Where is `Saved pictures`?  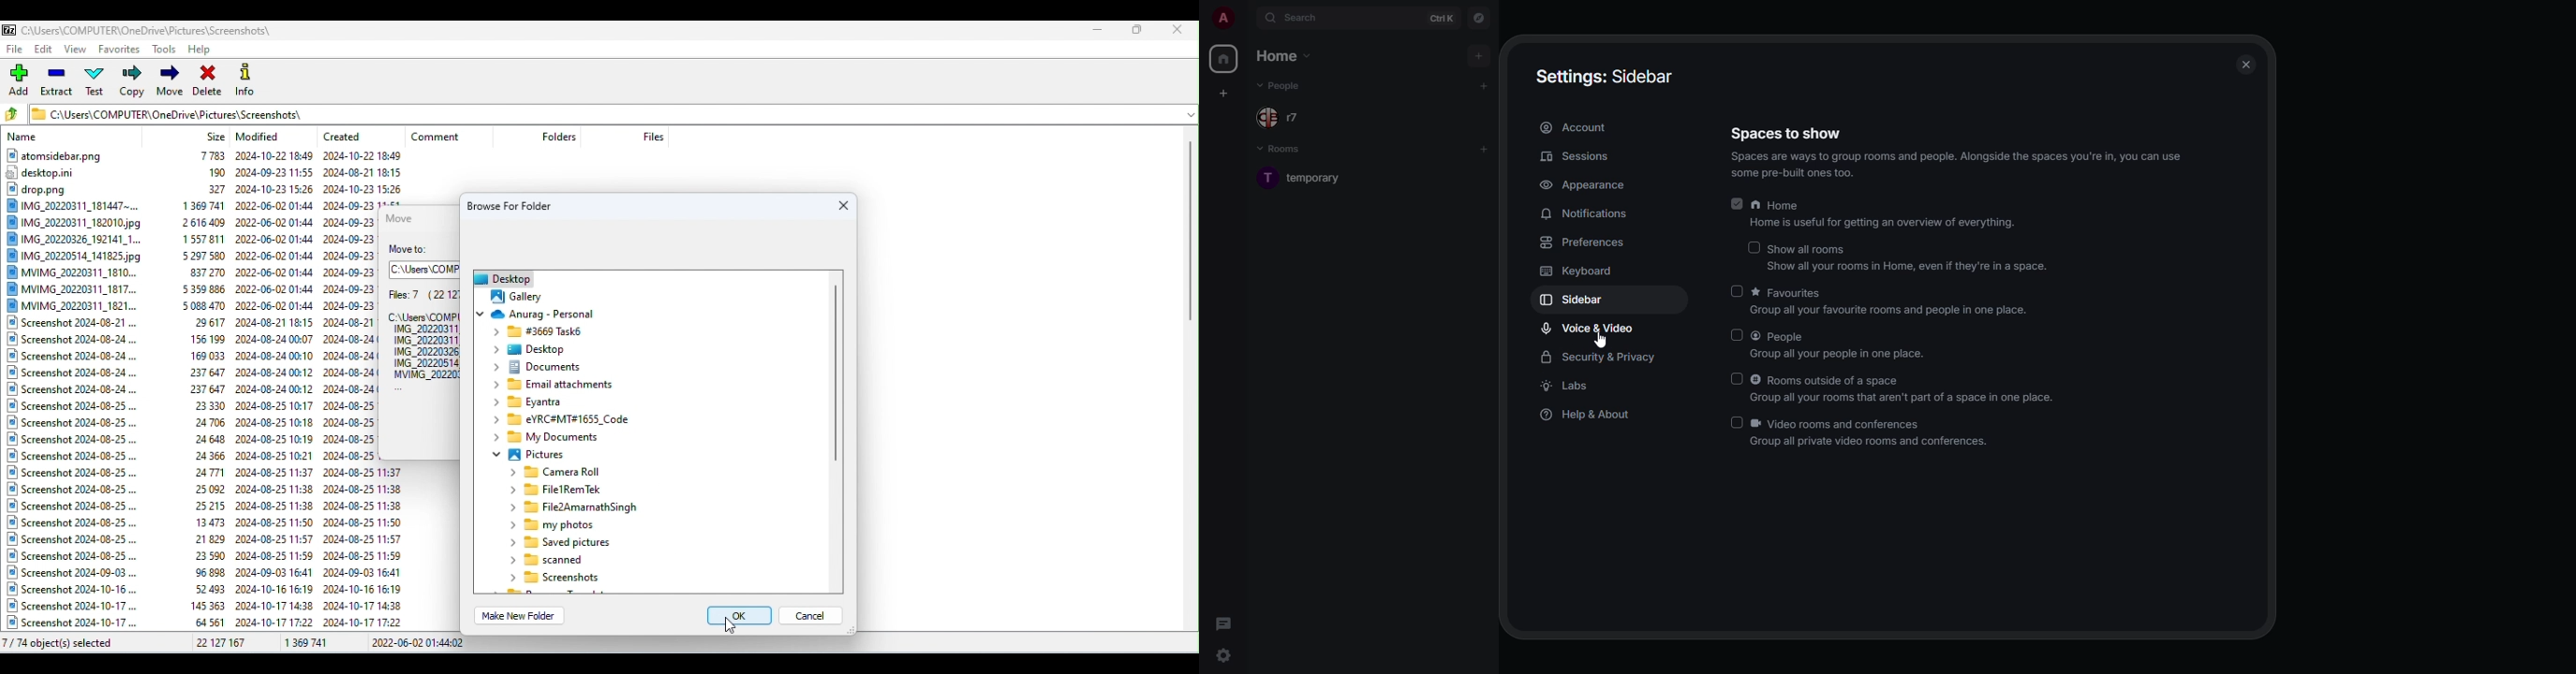
Saved pictures is located at coordinates (558, 544).